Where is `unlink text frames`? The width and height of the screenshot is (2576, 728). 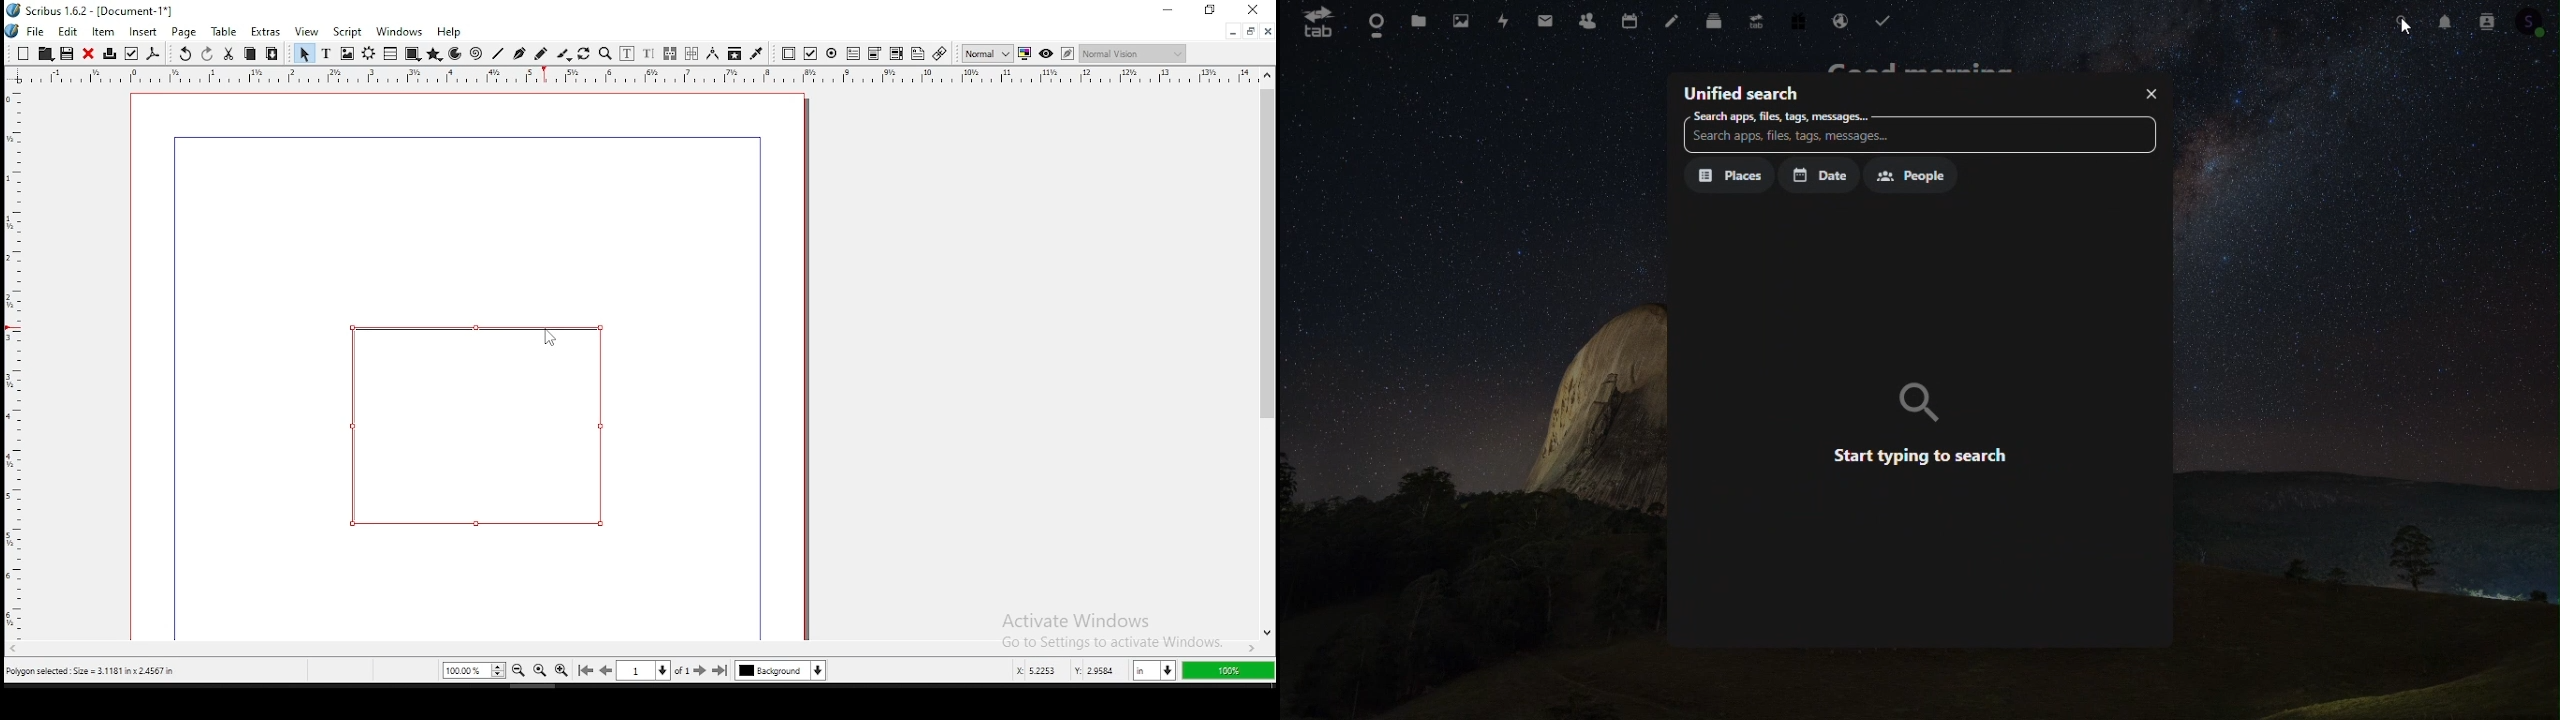
unlink text frames is located at coordinates (693, 54).